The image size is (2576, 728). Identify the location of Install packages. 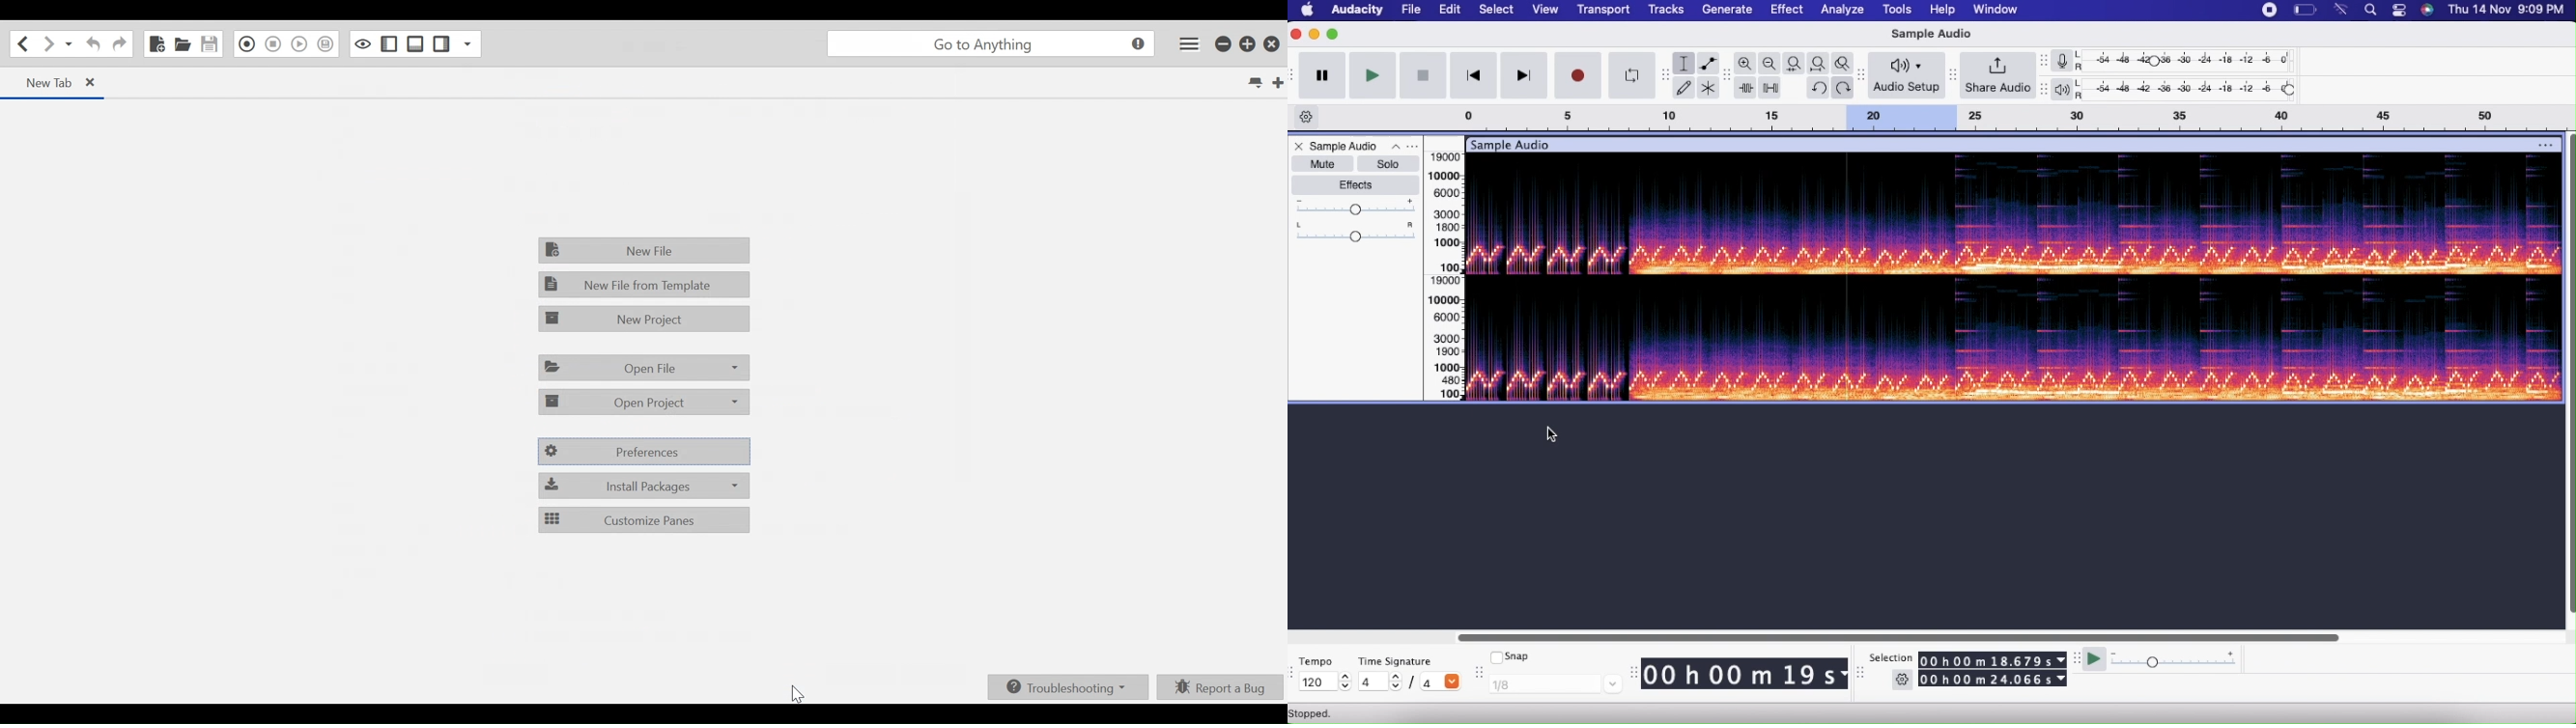
(643, 485).